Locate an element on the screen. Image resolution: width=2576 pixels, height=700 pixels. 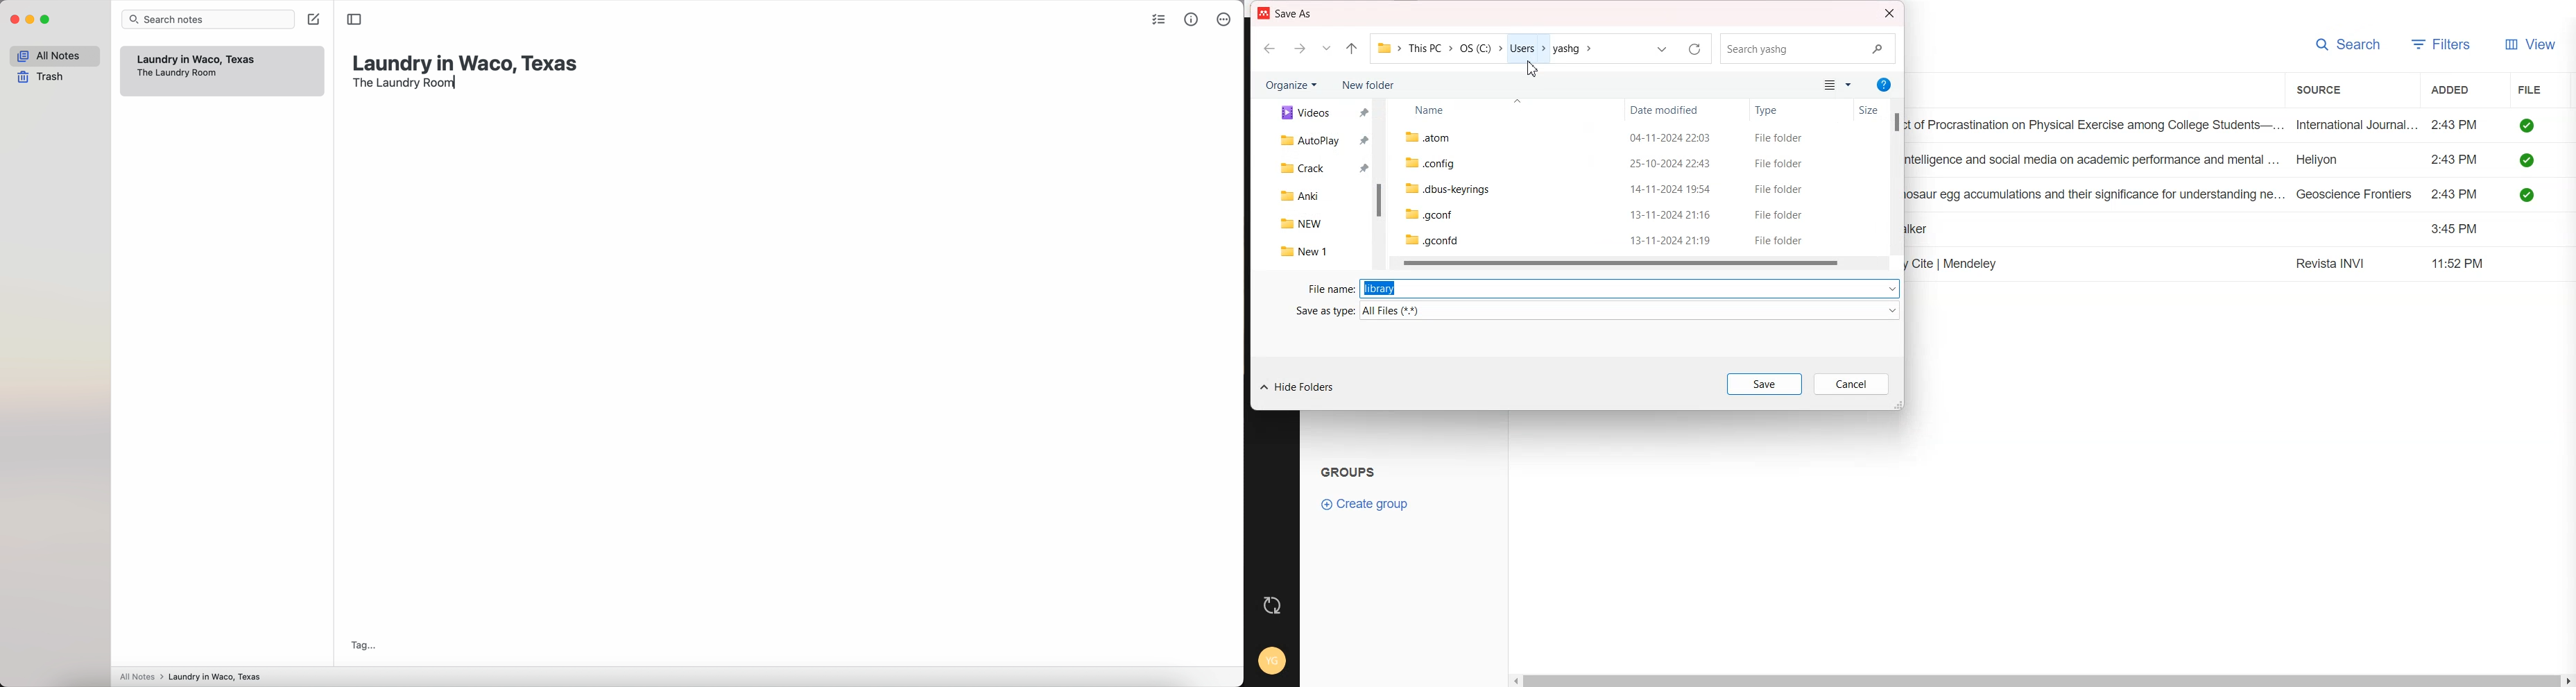
File folder is located at coordinates (1780, 240).